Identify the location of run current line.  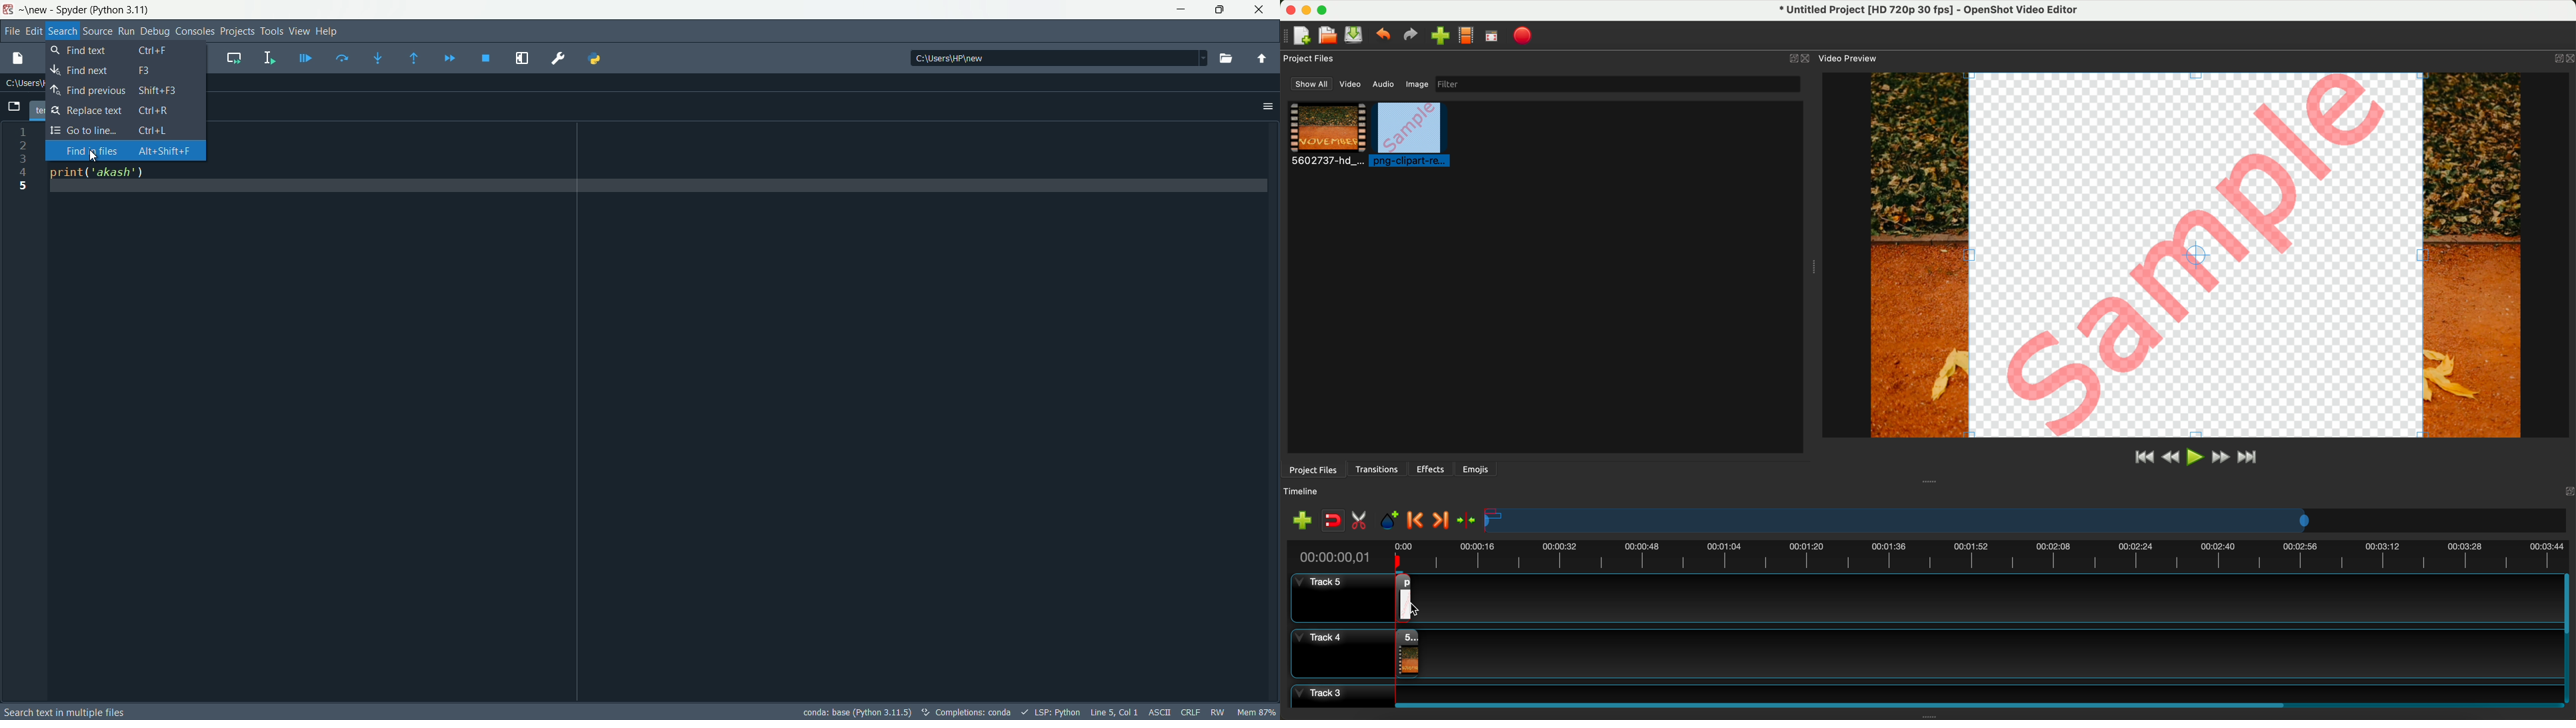
(342, 59).